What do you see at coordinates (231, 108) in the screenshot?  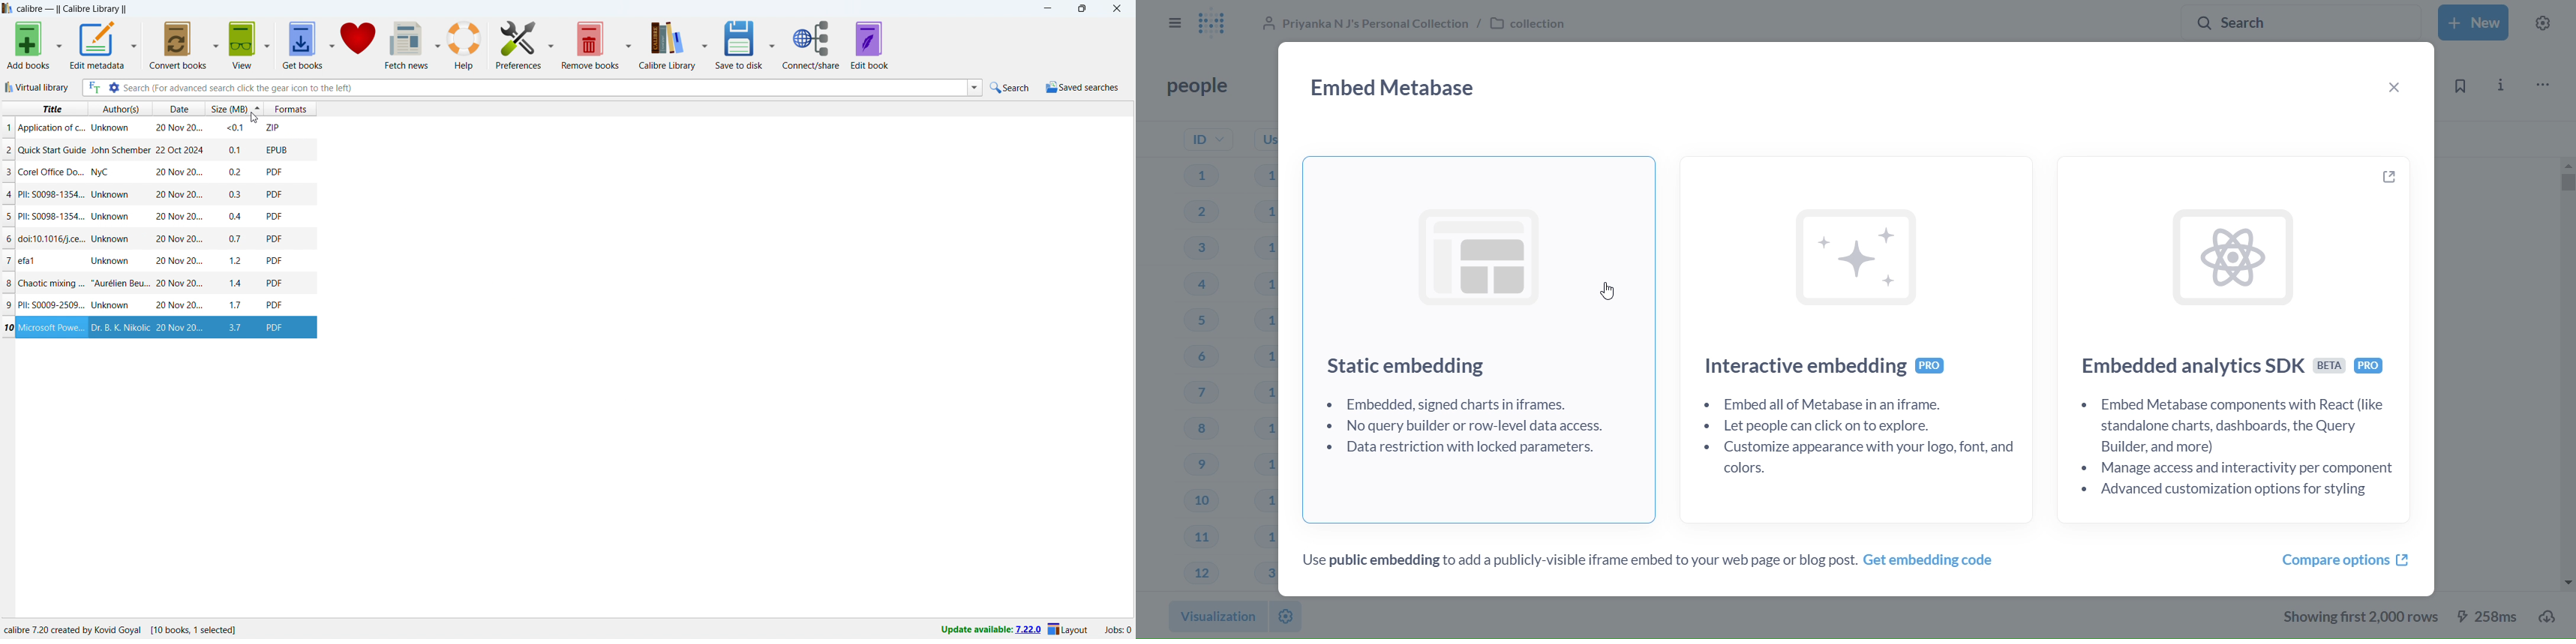 I see `formats` at bounding box center [231, 108].